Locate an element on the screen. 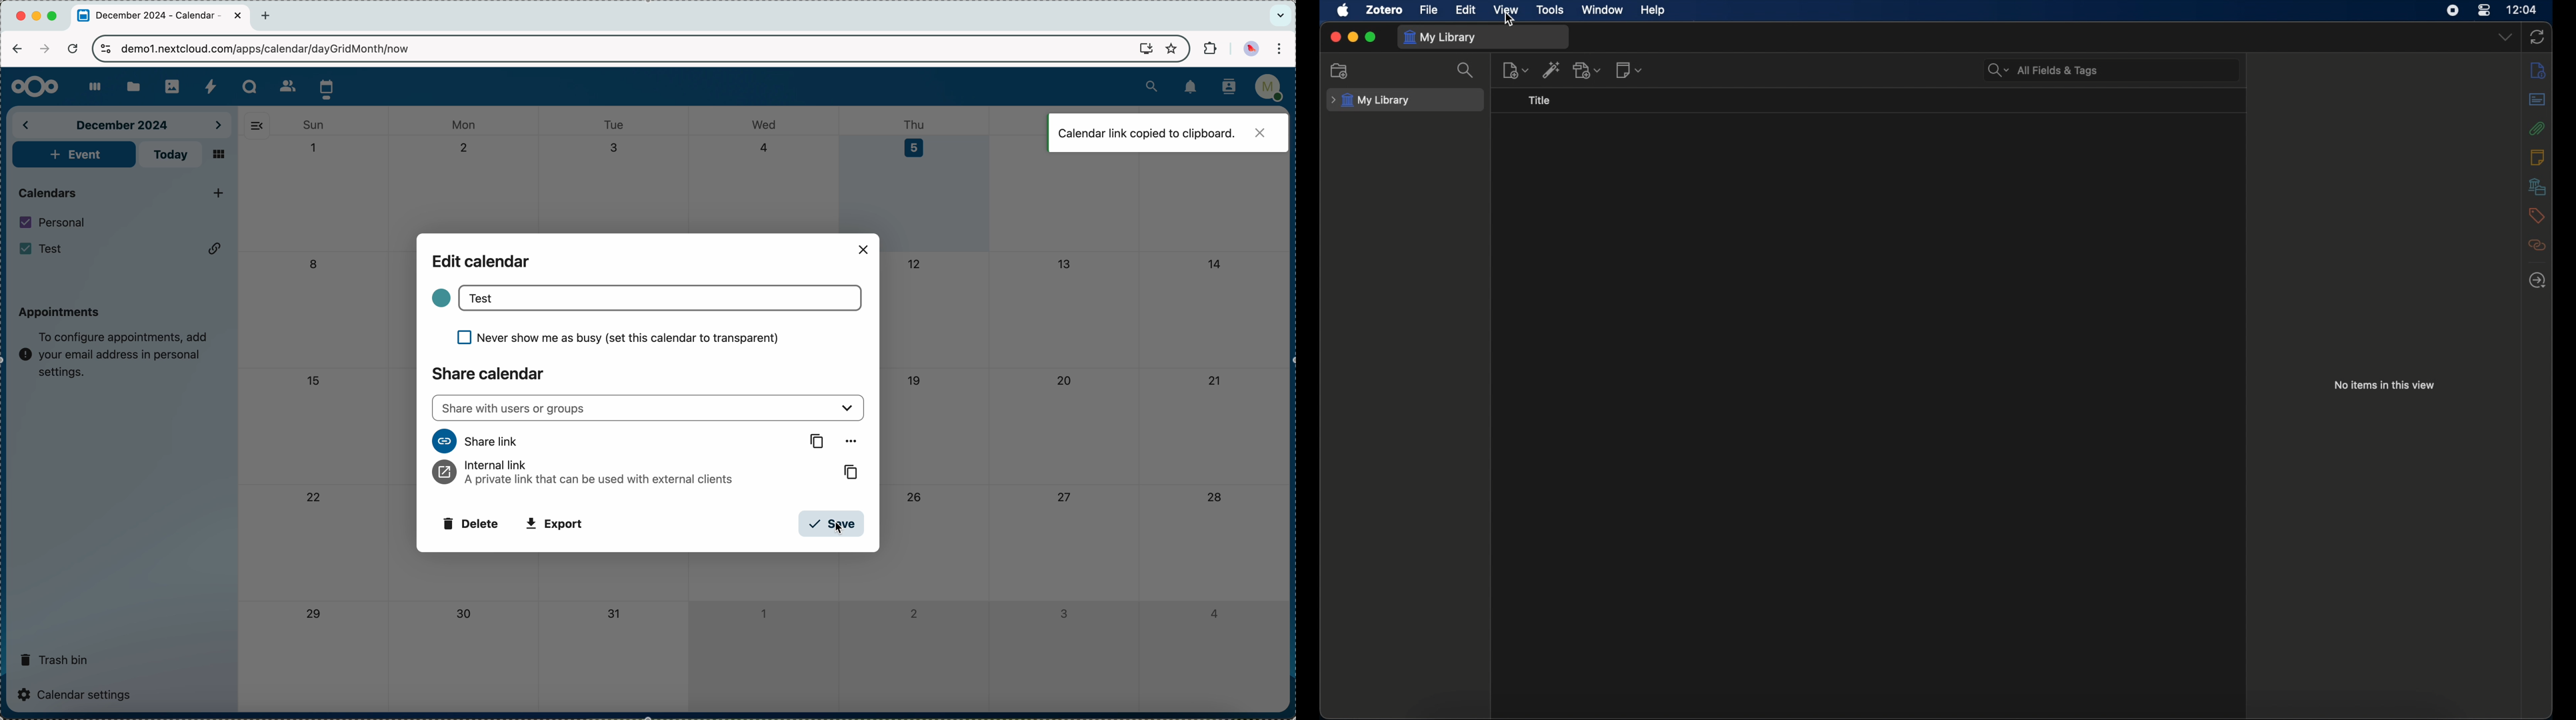 This screenshot has height=728, width=2576. tue is located at coordinates (614, 125).